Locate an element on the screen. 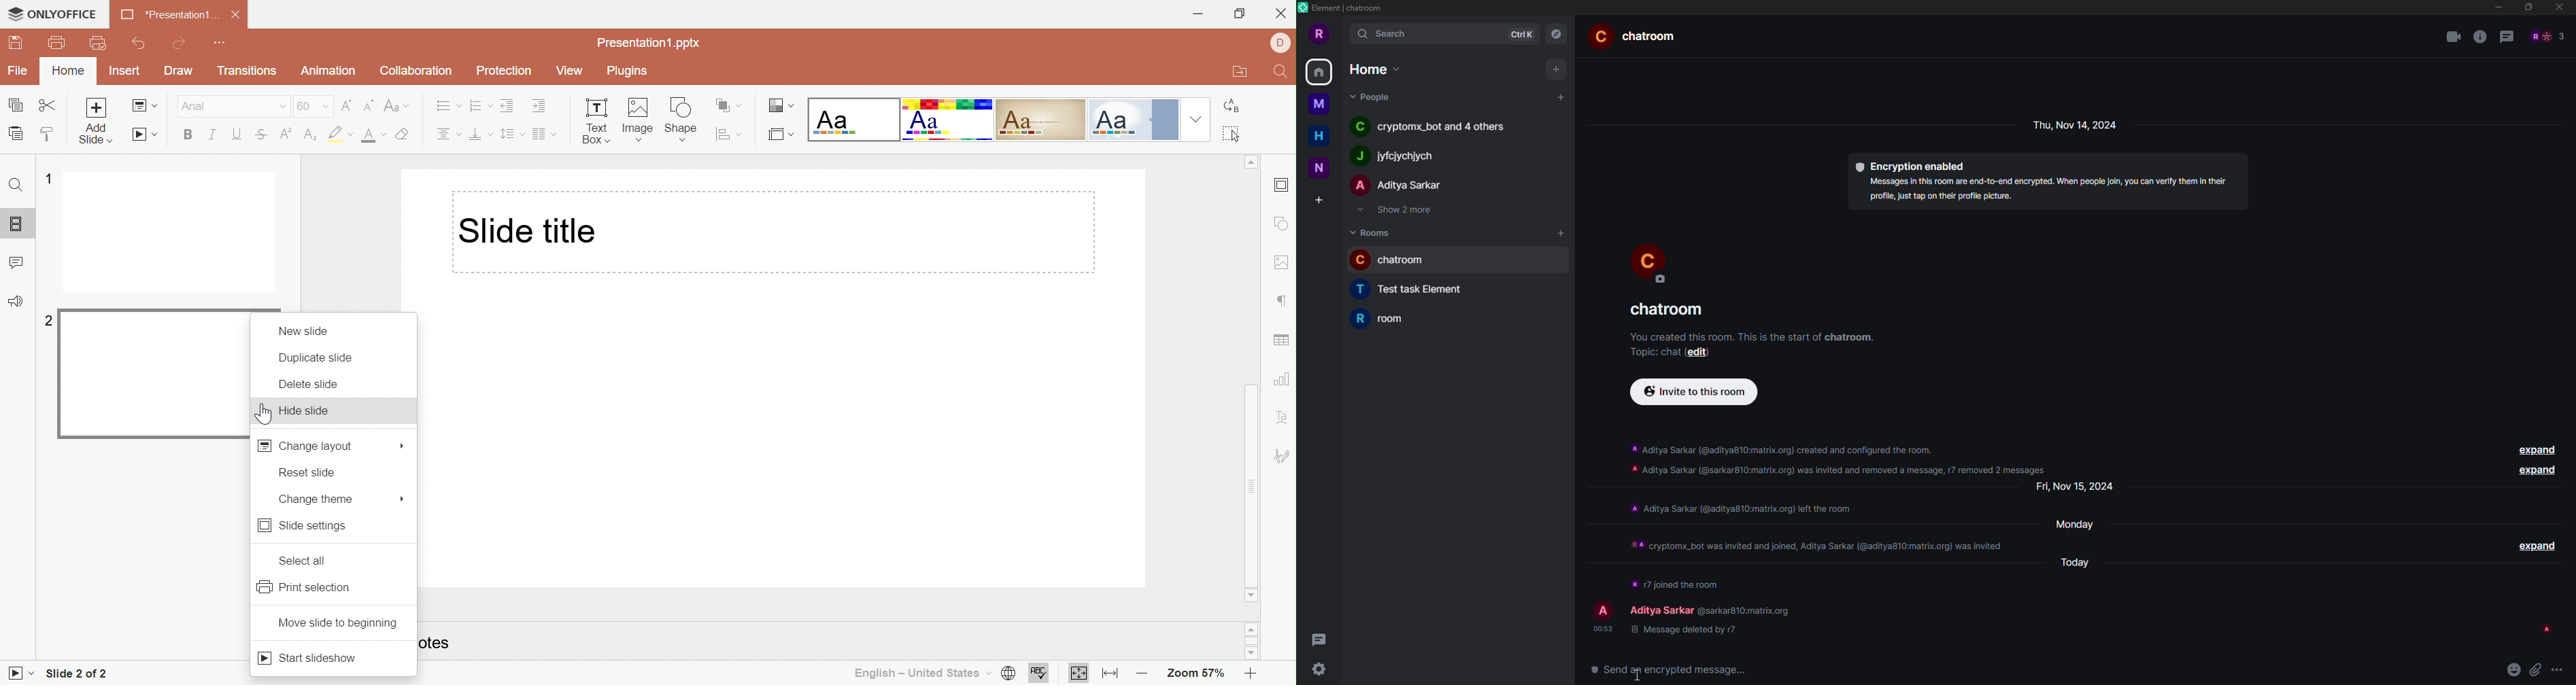 The height and width of the screenshot is (700, 2576). Cut is located at coordinates (49, 106).